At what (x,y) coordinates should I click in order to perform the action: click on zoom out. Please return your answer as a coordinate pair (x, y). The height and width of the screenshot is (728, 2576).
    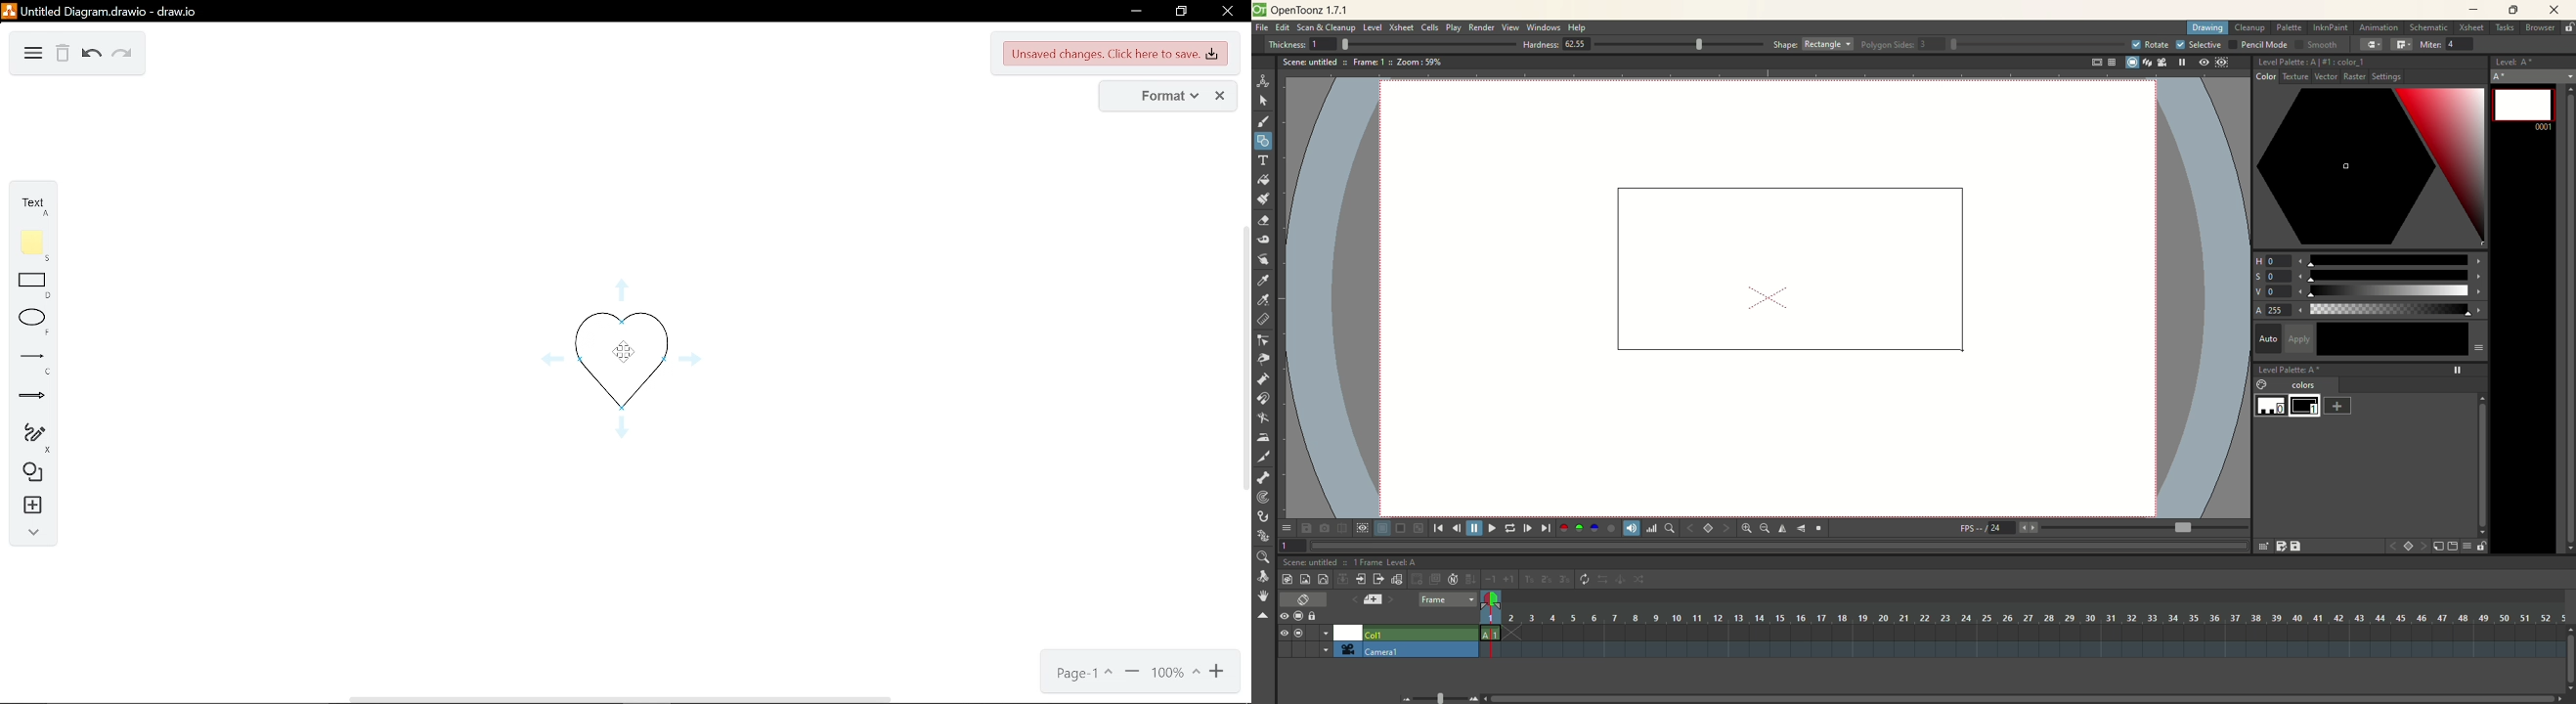
    Looking at the image, I should click on (1132, 673).